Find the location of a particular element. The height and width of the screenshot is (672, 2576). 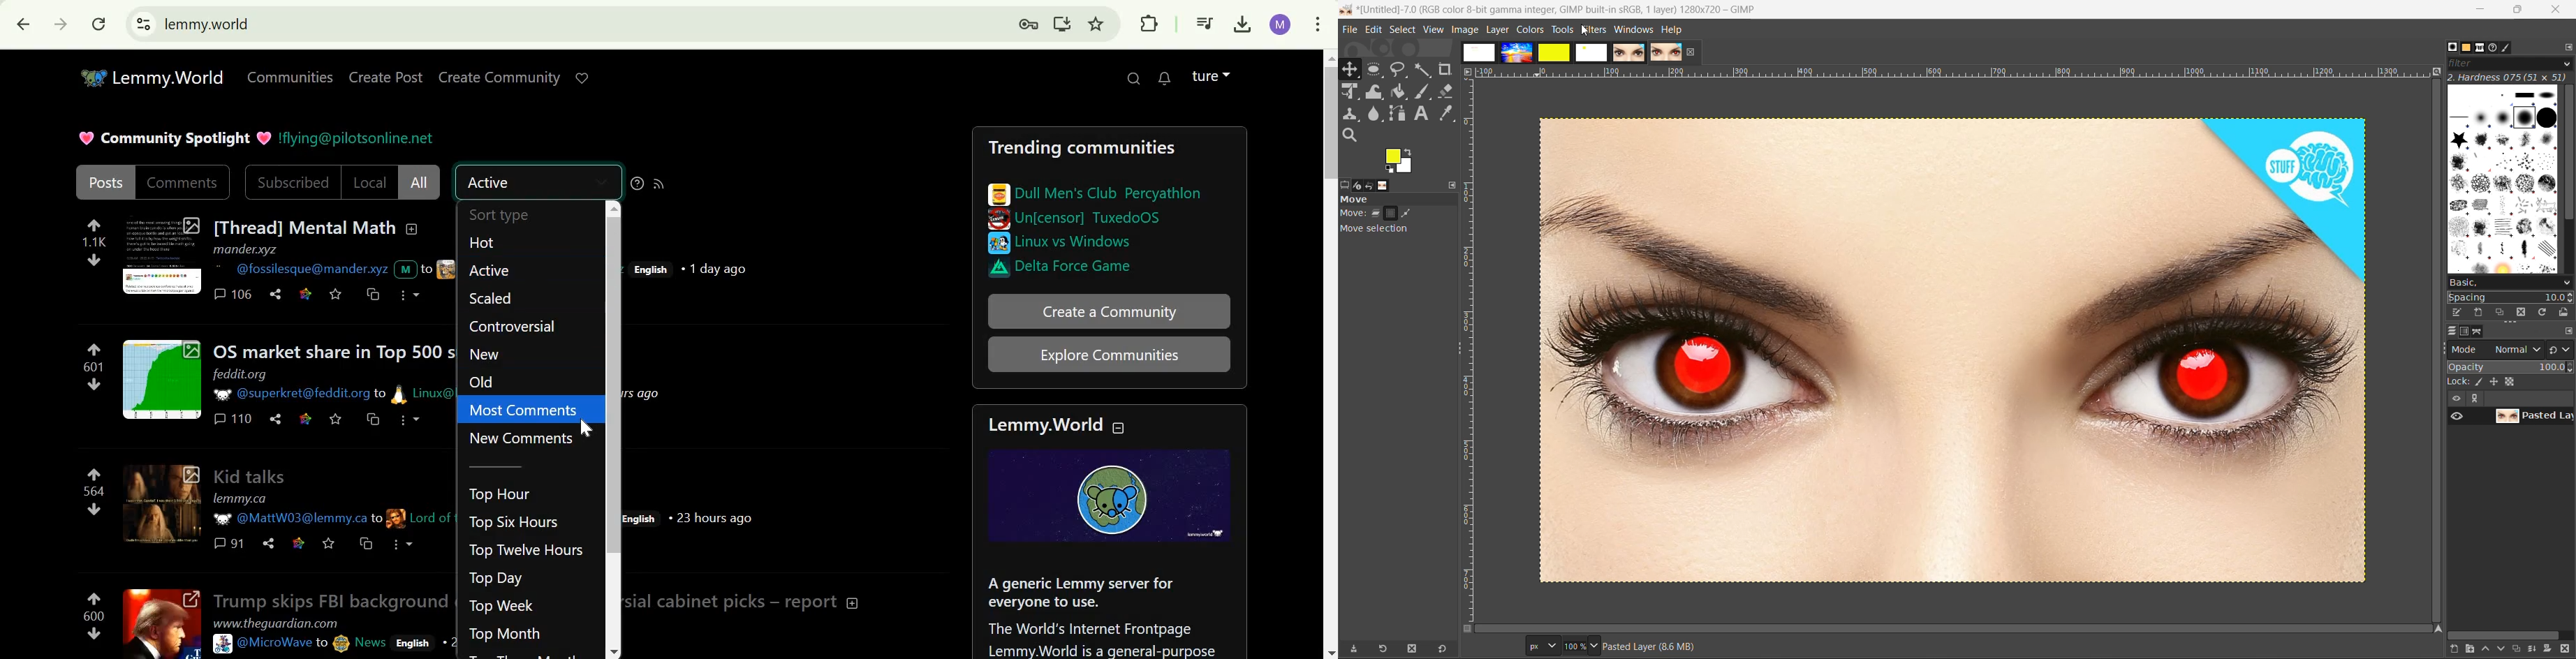

Account is located at coordinates (1280, 25).